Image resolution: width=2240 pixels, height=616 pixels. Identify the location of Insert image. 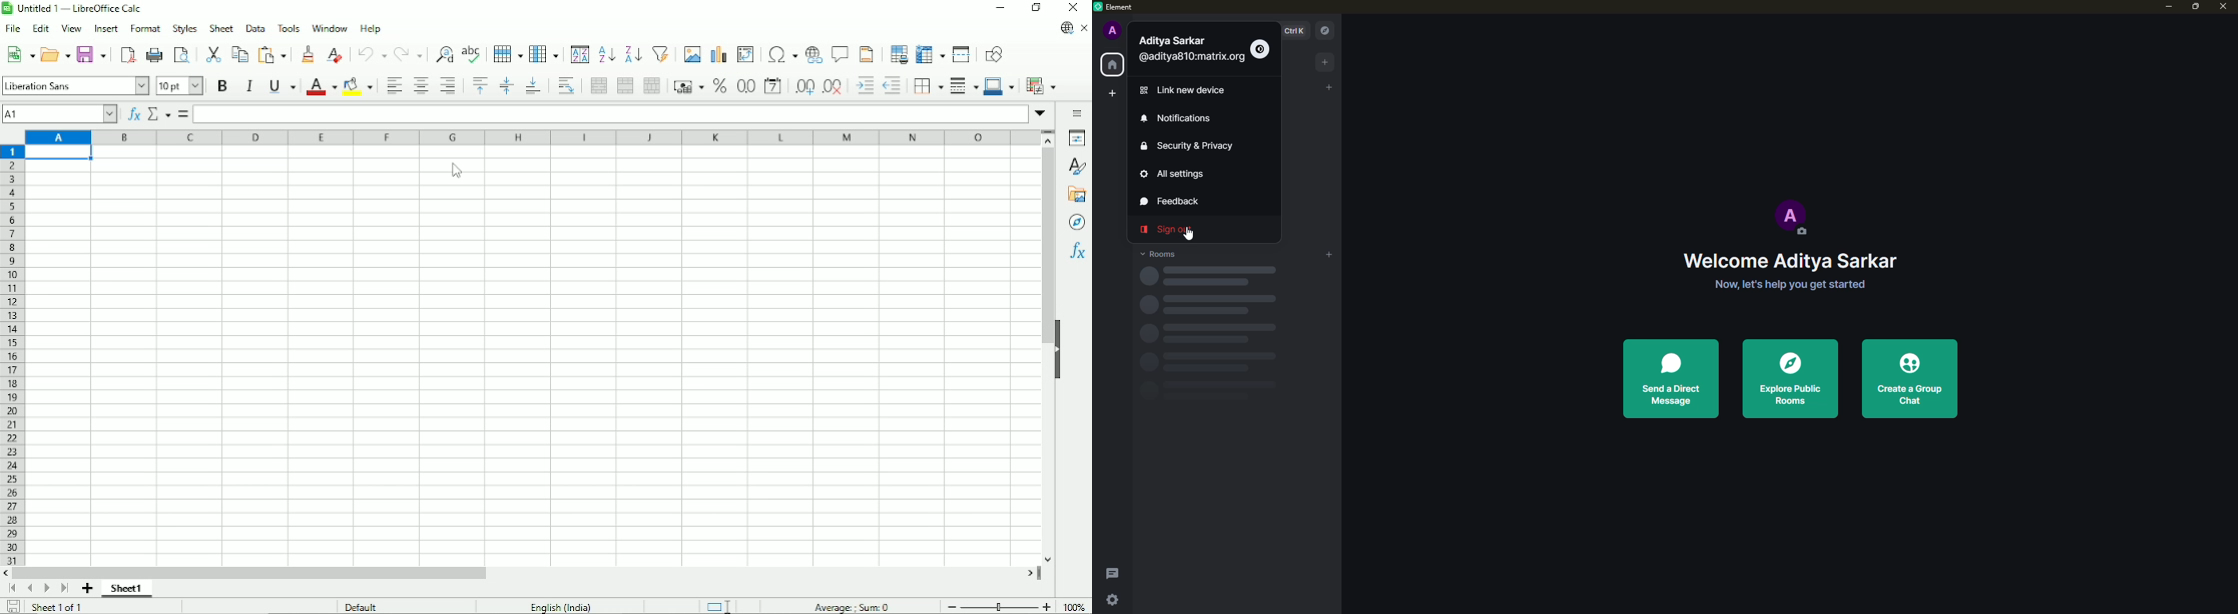
(691, 53).